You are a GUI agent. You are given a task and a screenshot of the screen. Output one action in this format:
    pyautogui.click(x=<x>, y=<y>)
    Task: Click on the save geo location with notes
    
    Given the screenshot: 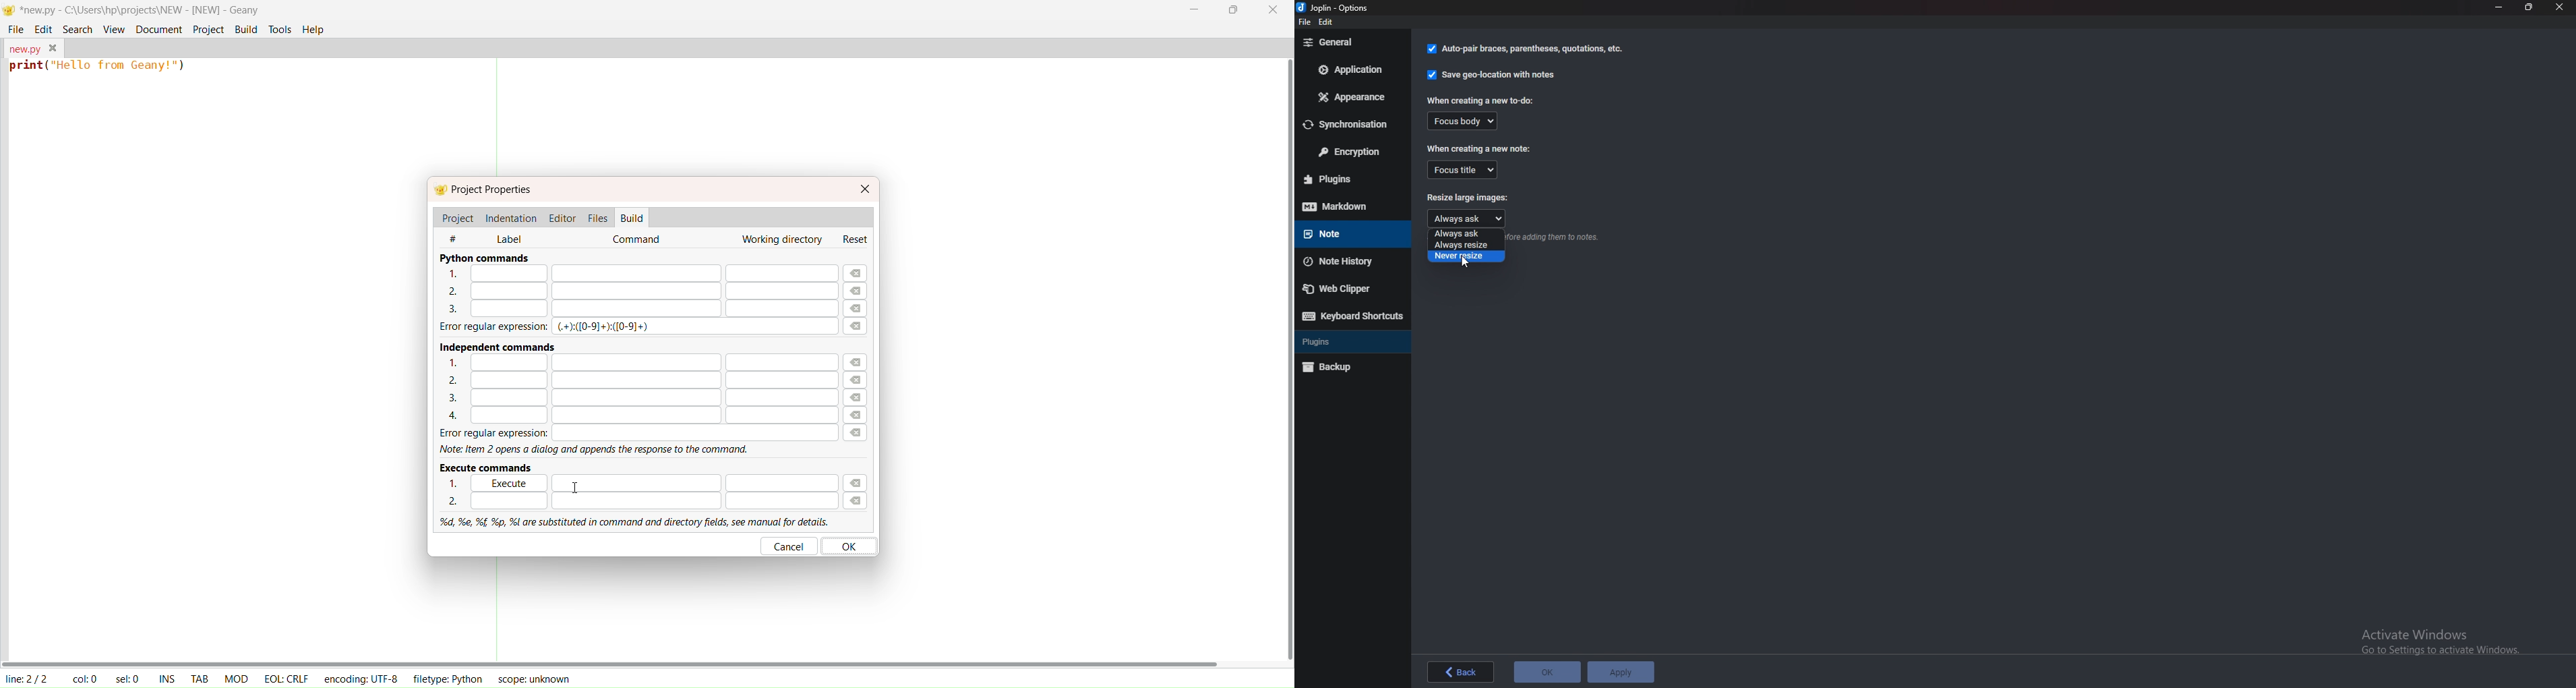 What is the action you would take?
    pyautogui.click(x=1491, y=77)
    